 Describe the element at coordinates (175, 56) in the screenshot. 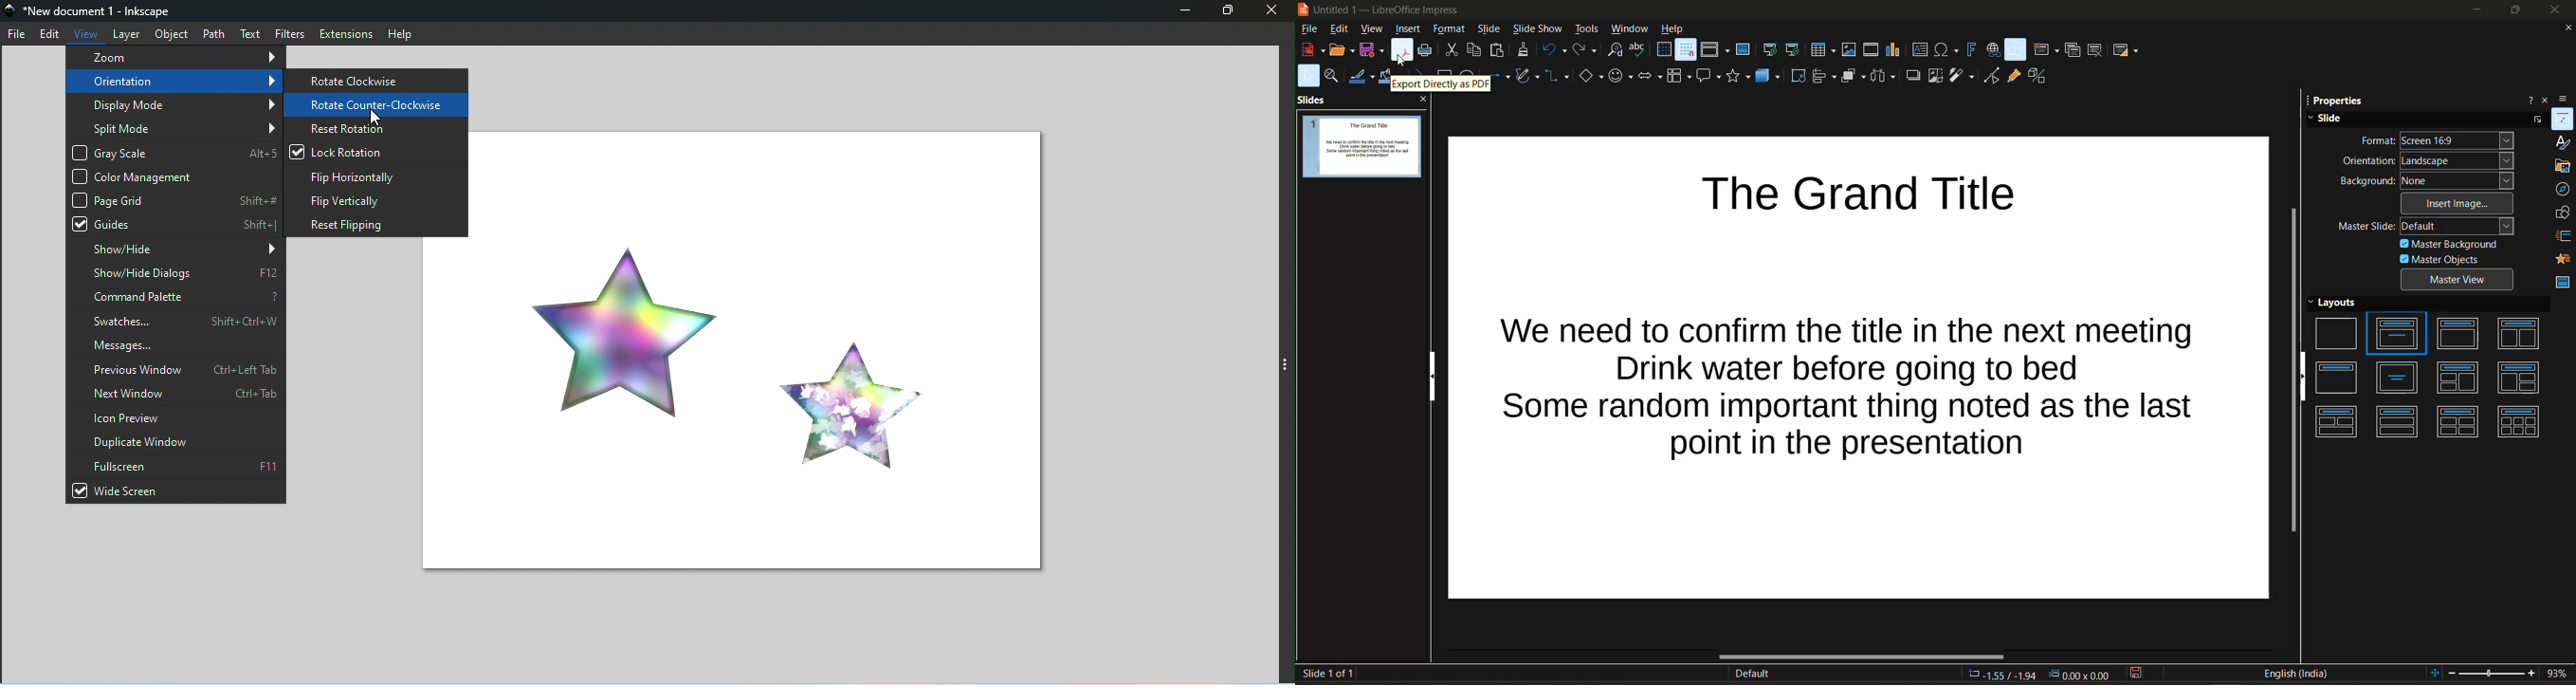

I see `Zoom` at that location.